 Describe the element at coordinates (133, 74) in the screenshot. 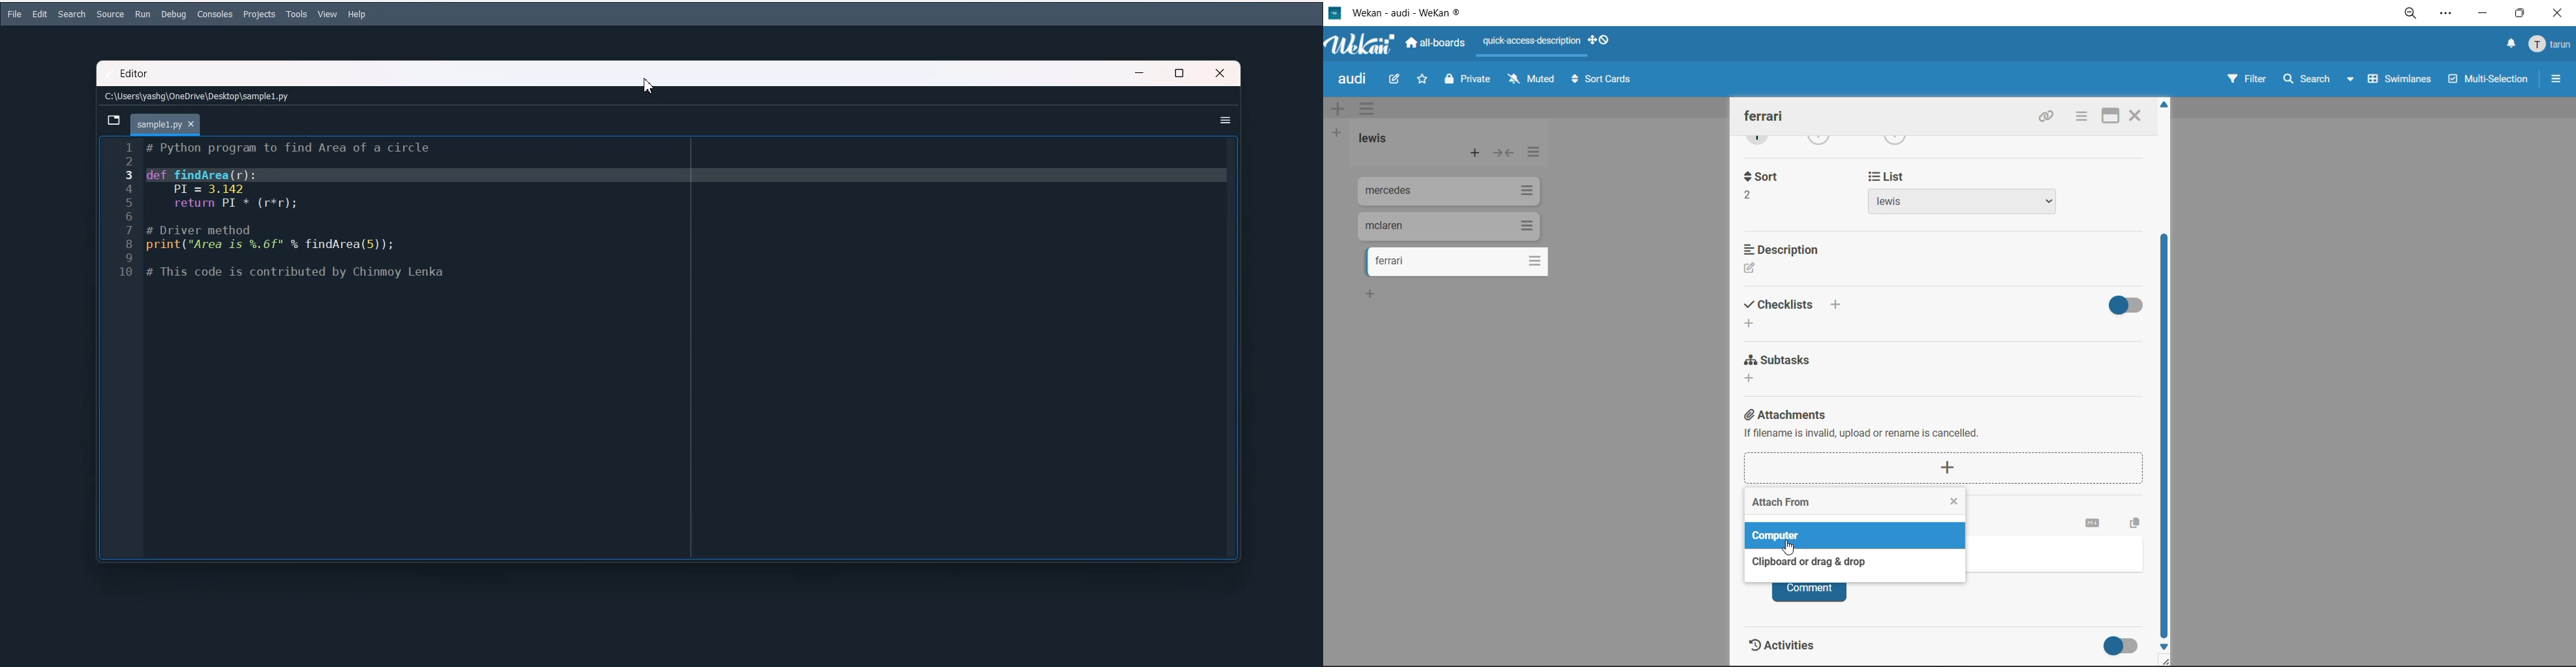

I see `Editor` at that location.